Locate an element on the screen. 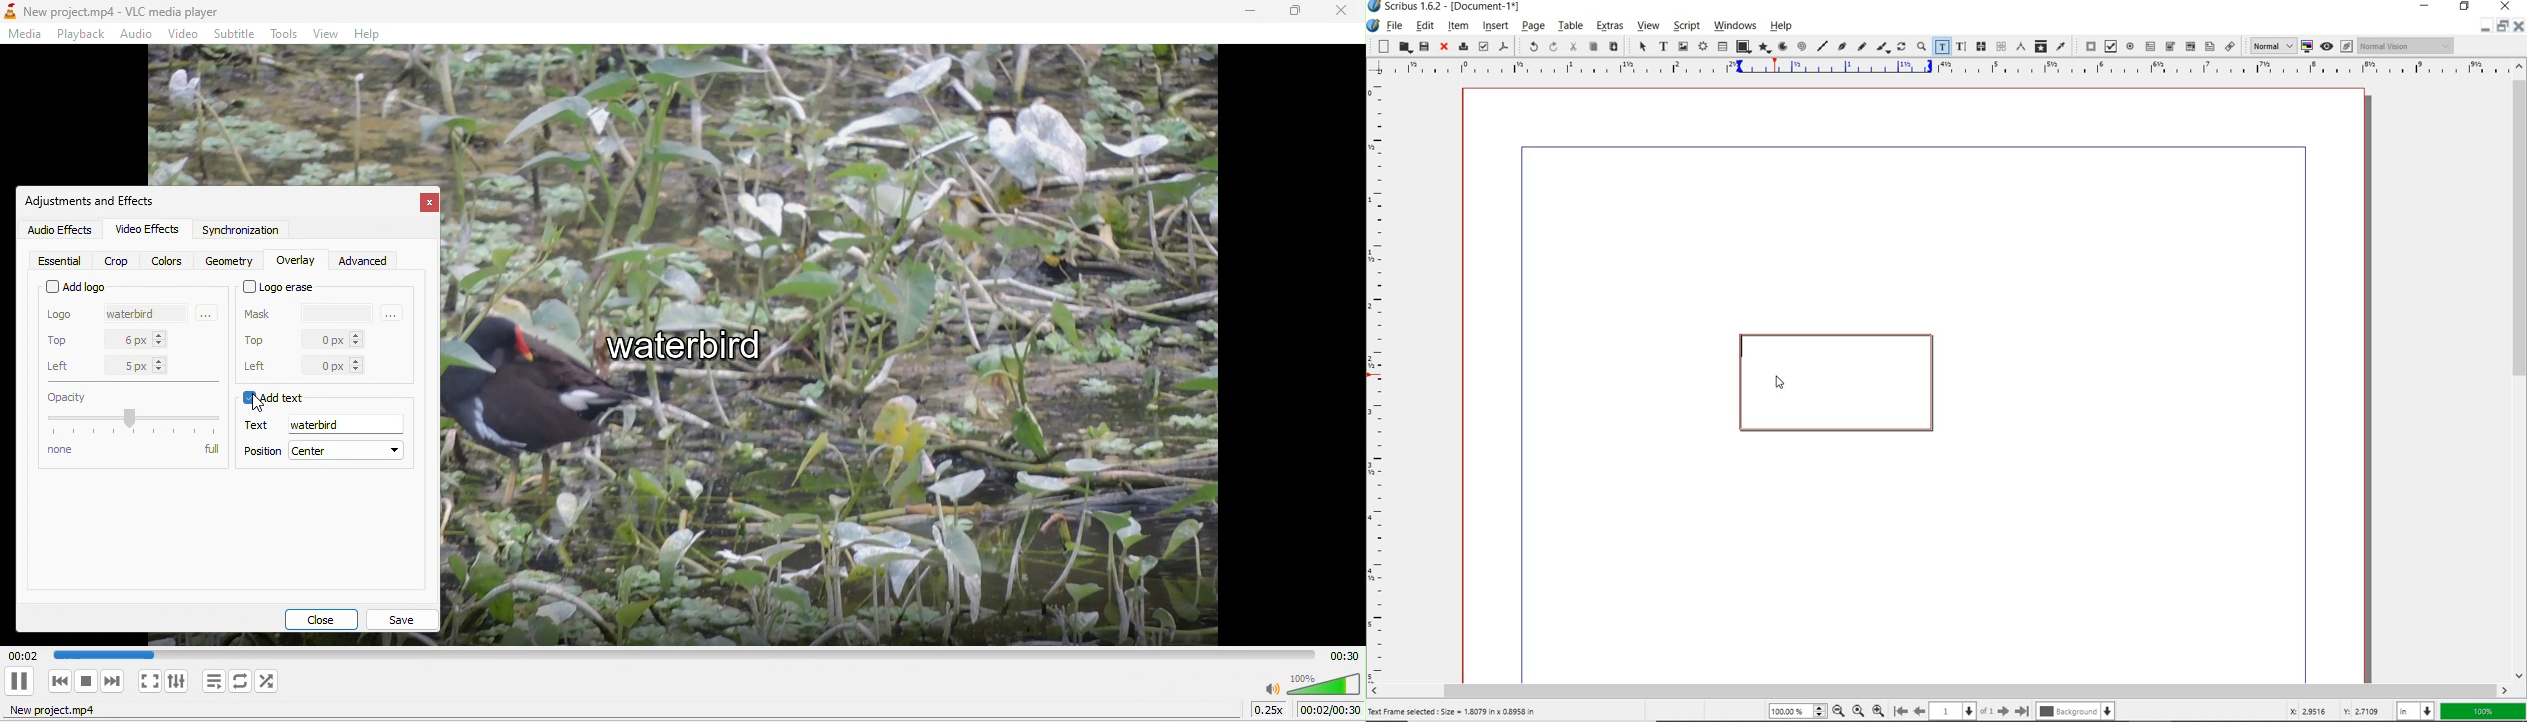 The image size is (2548, 728). save is located at coordinates (406, 617).